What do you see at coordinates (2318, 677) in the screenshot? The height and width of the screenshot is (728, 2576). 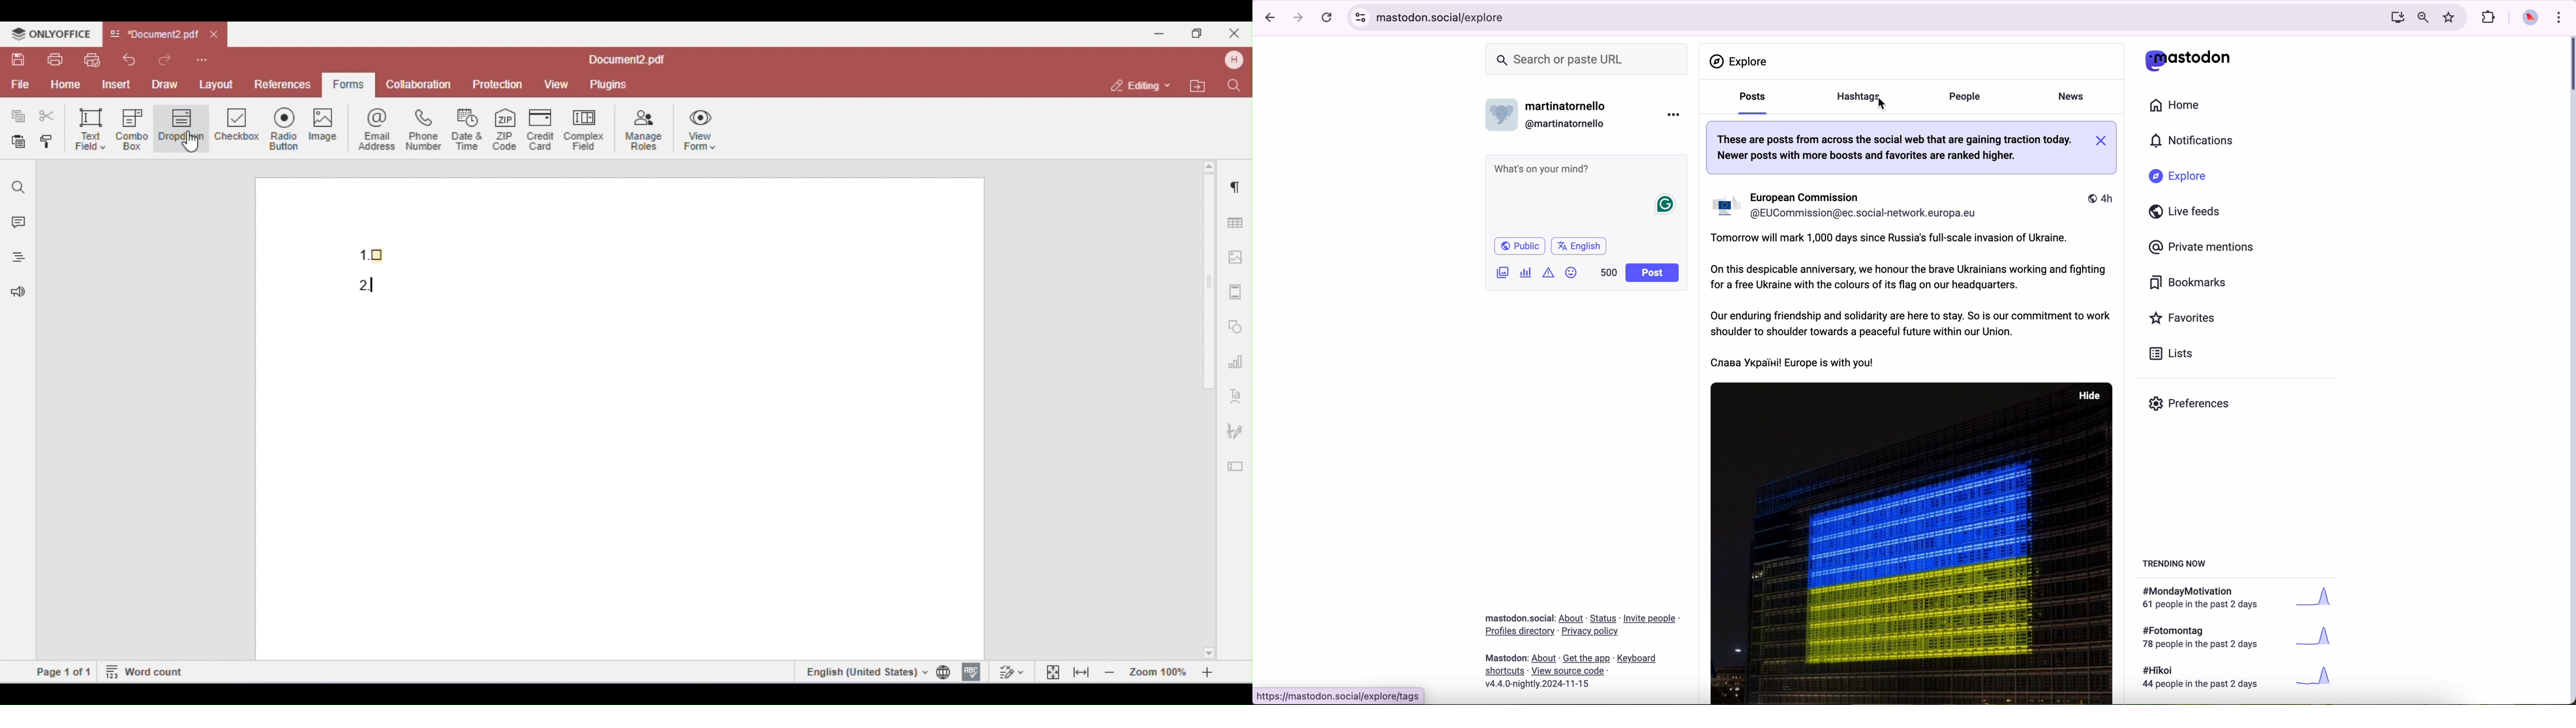 I see `graph` at bounding box center [2318, 677].